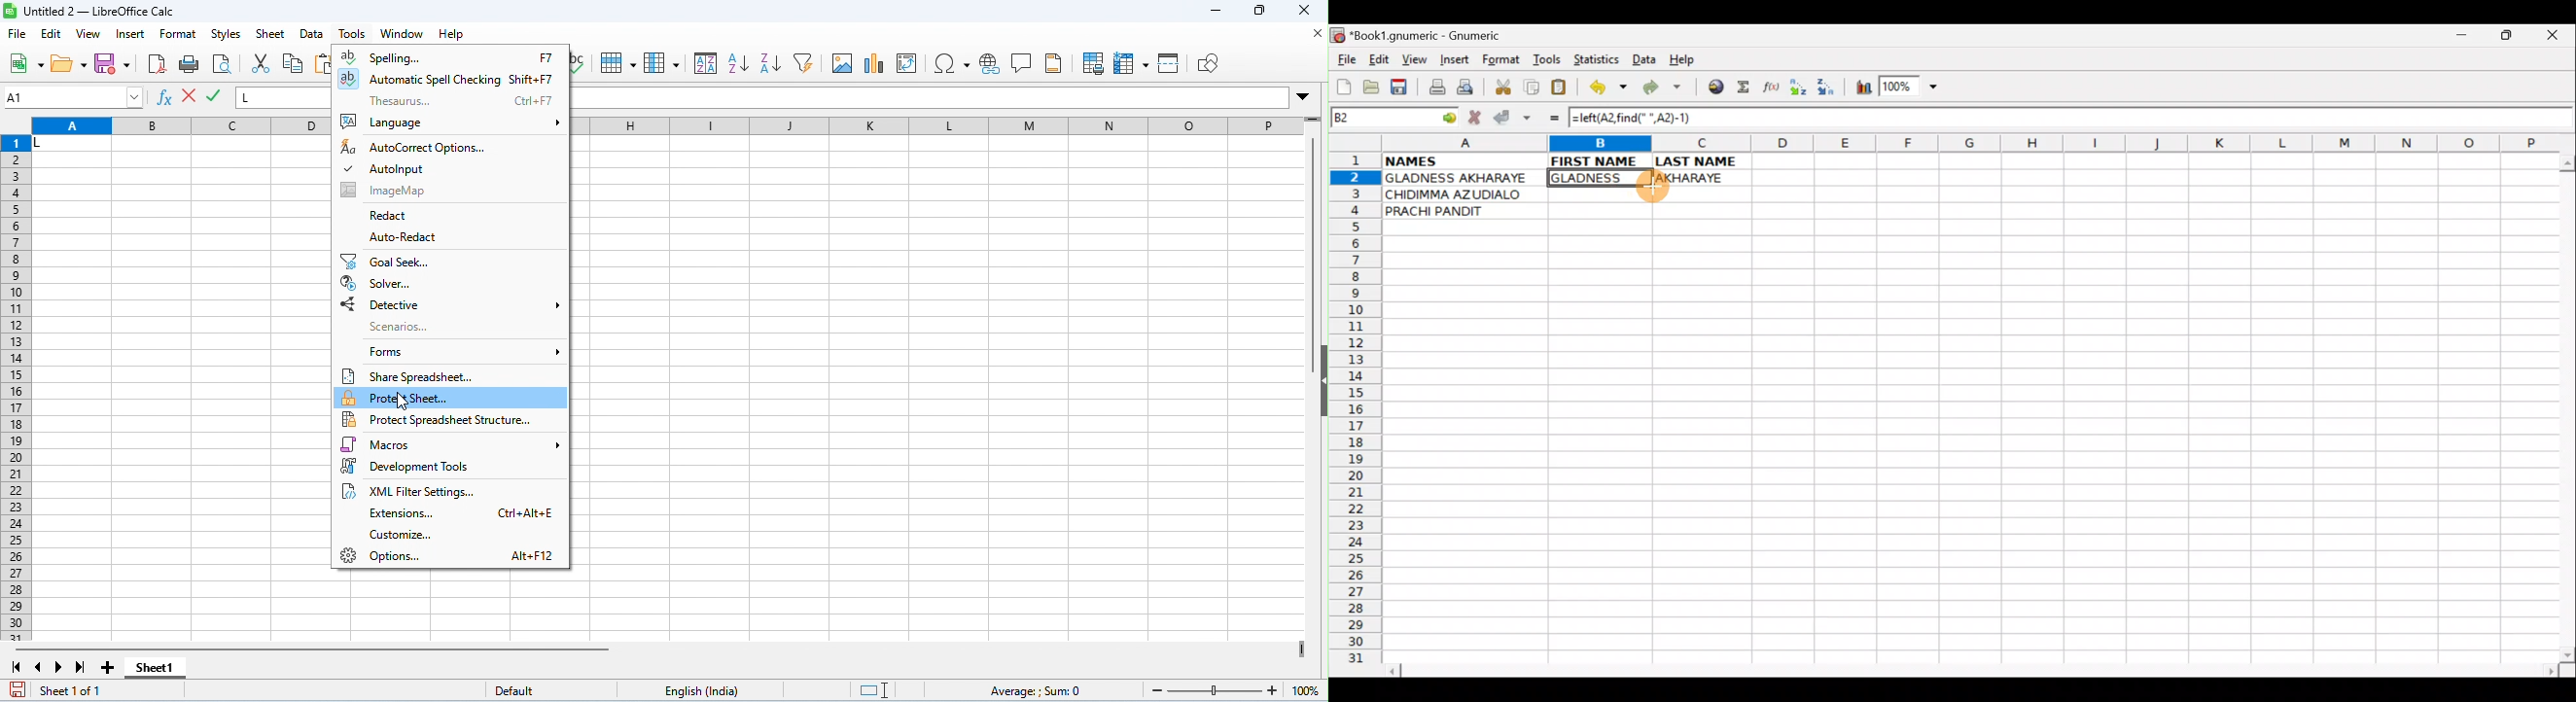 This screenshot has width=2576, height=728. Describe the element at coordinates (1466, 90) in the screenshot. I see `Print preview` at that location.